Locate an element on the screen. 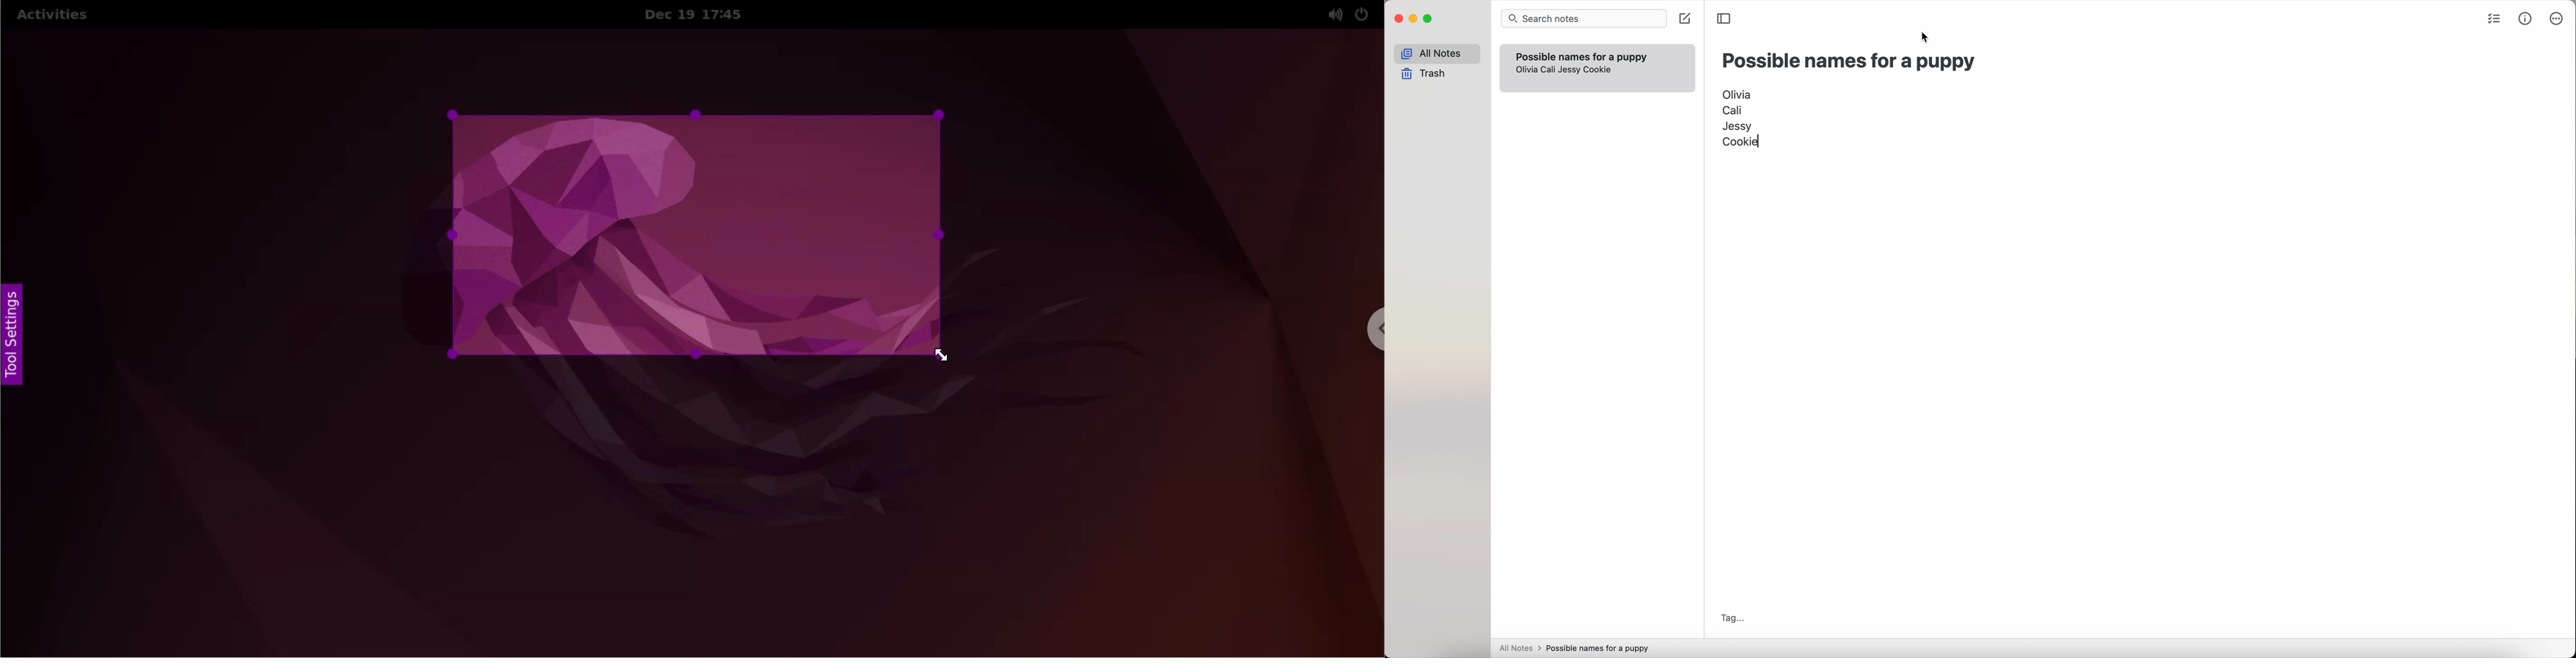 The image size is (2576, 672). create note is located at coordinates (1684, 19).